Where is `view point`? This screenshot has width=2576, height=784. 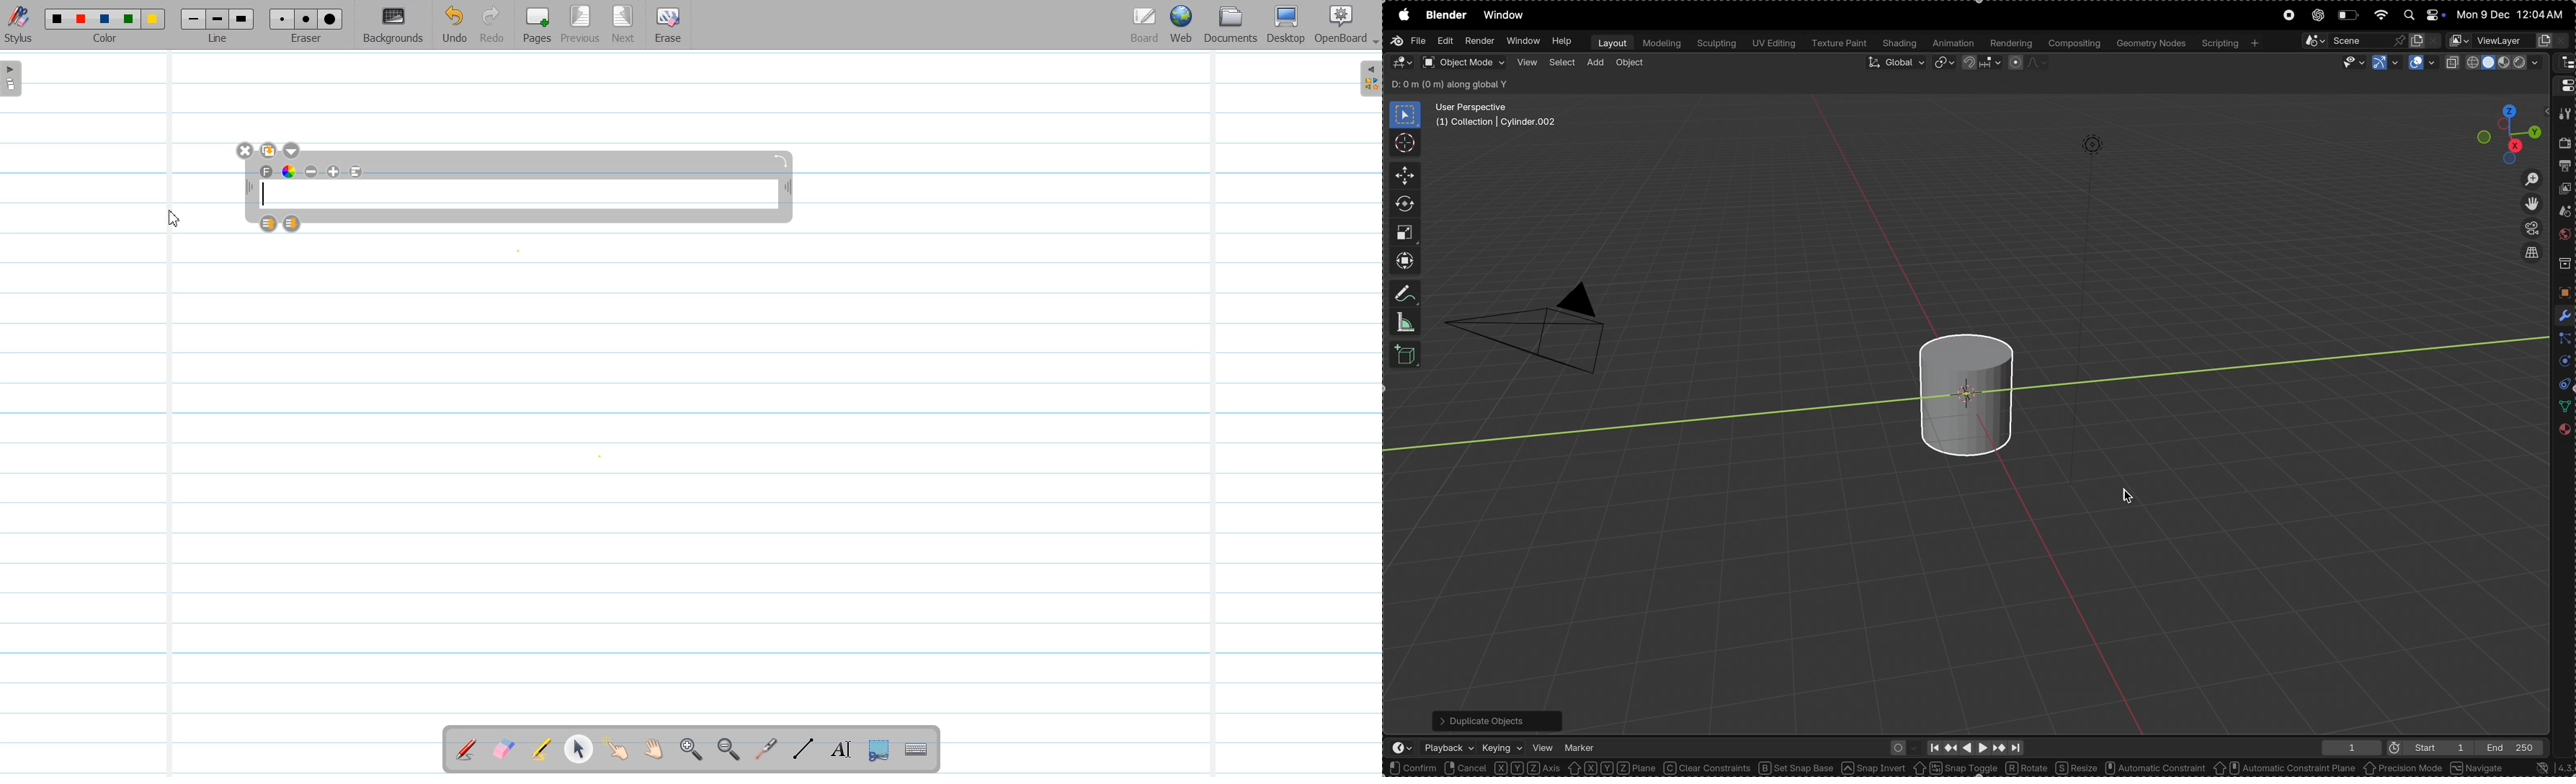 view point is located at coordinates (2510, 130).